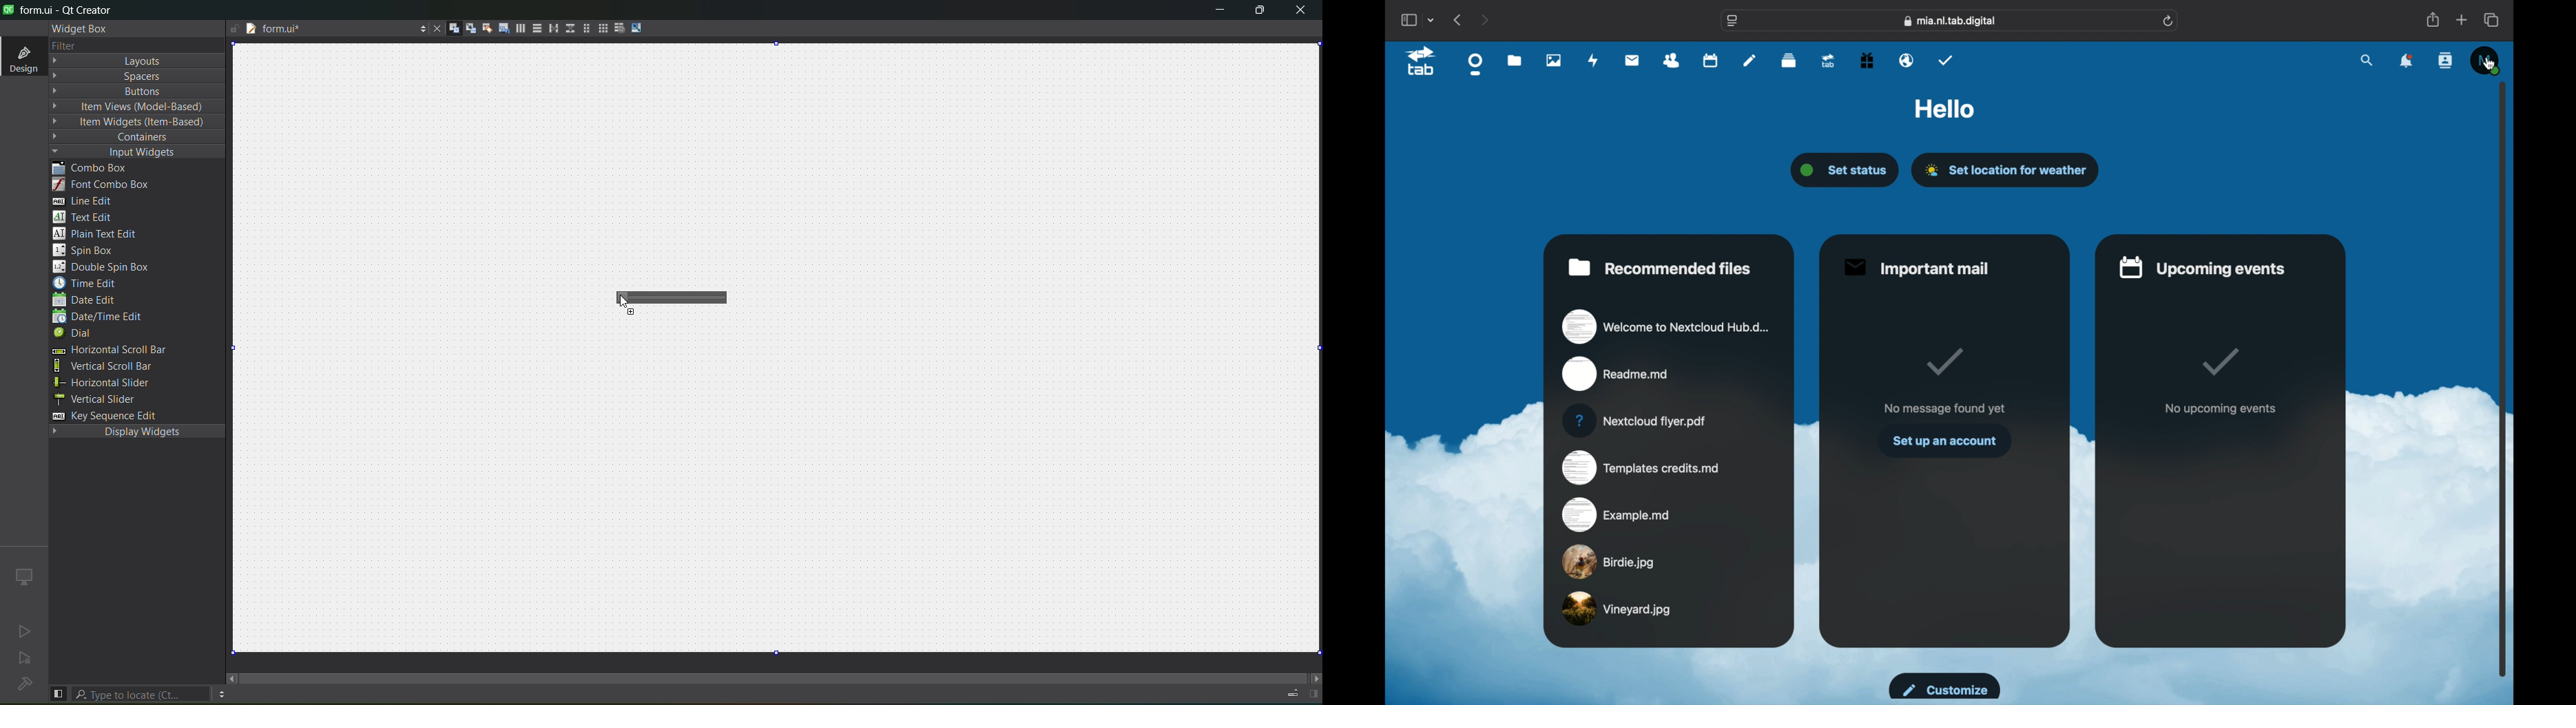 Image resolution: width=2576 pixels, height=728 pixels. I want to click on share, so click(2433, 20).